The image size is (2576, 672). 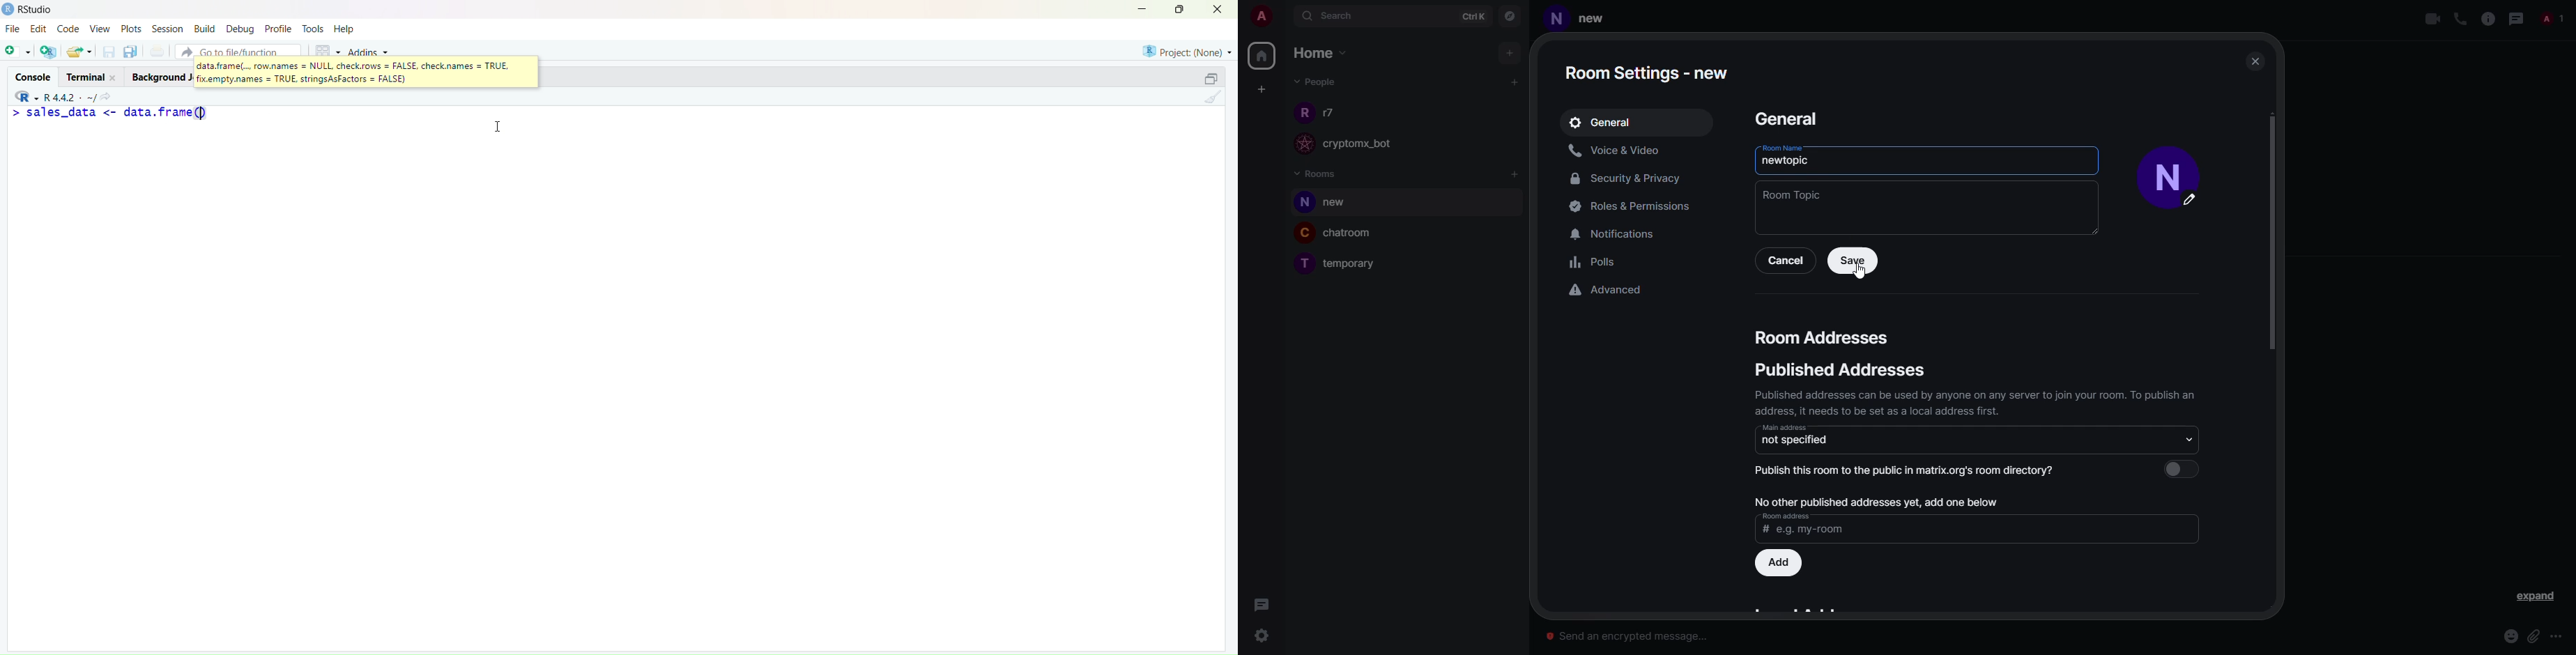 What do you see at coordinates (1134, 8) in the screenshot?
I see `minimise` at bounding box center [1134, 8].